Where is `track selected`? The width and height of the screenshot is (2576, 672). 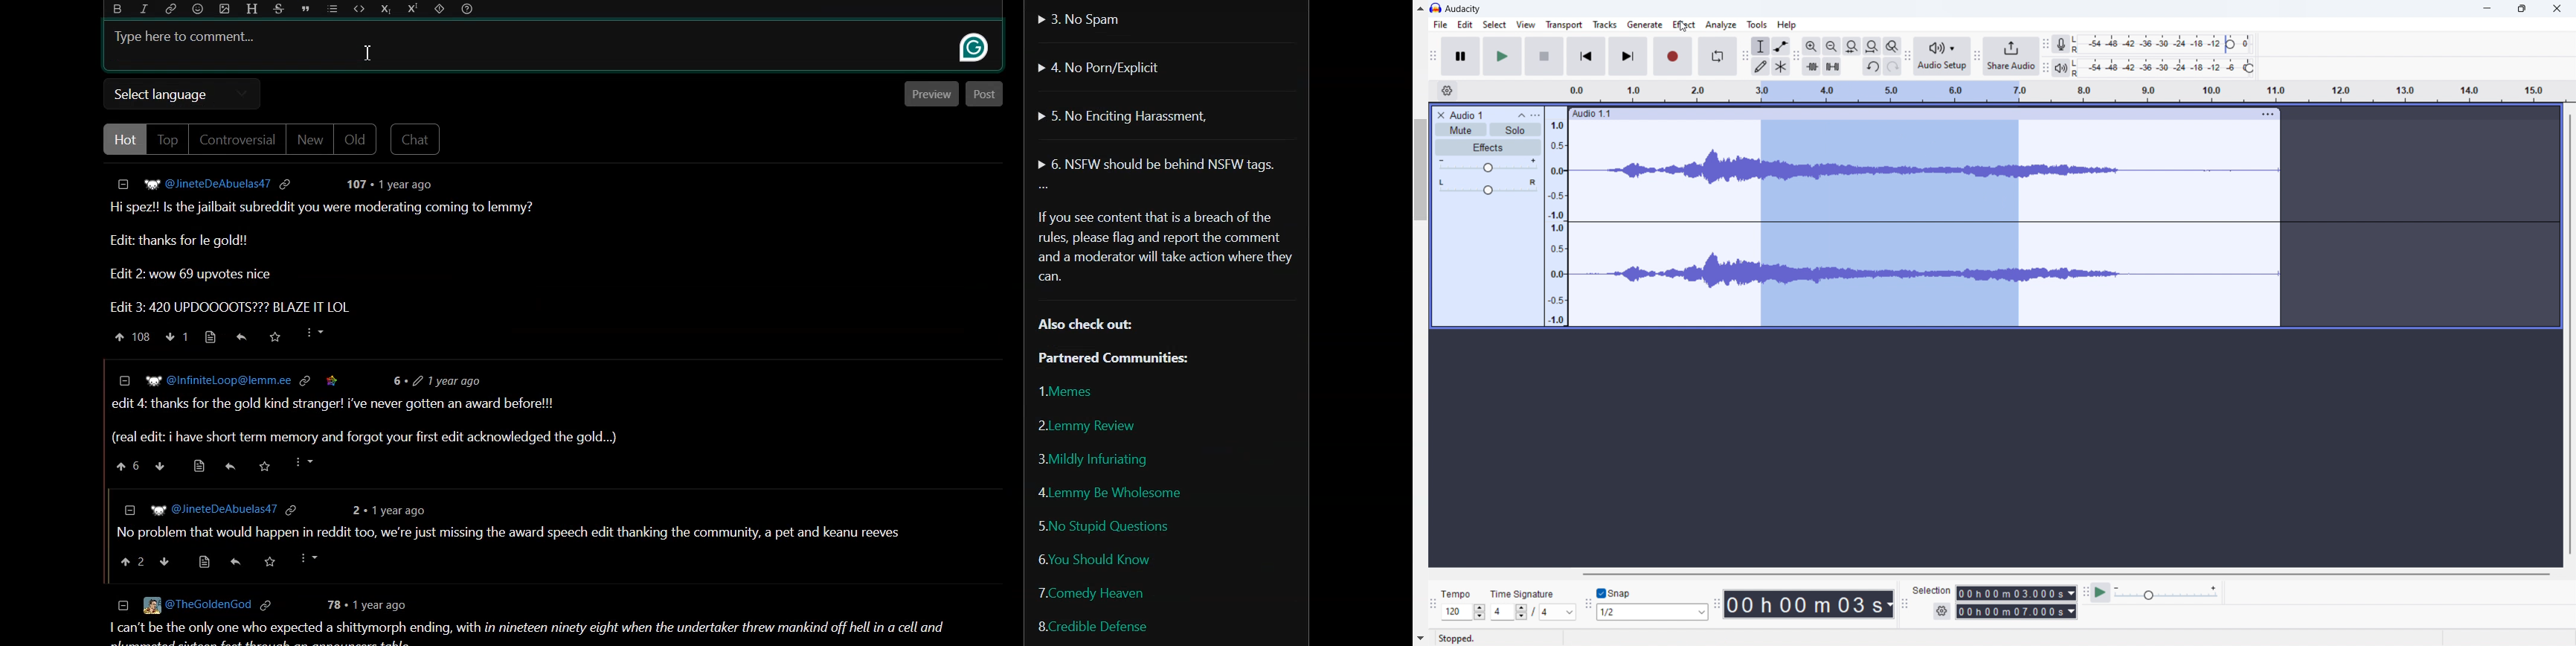 track selected is located at coordinates (2152, 223).